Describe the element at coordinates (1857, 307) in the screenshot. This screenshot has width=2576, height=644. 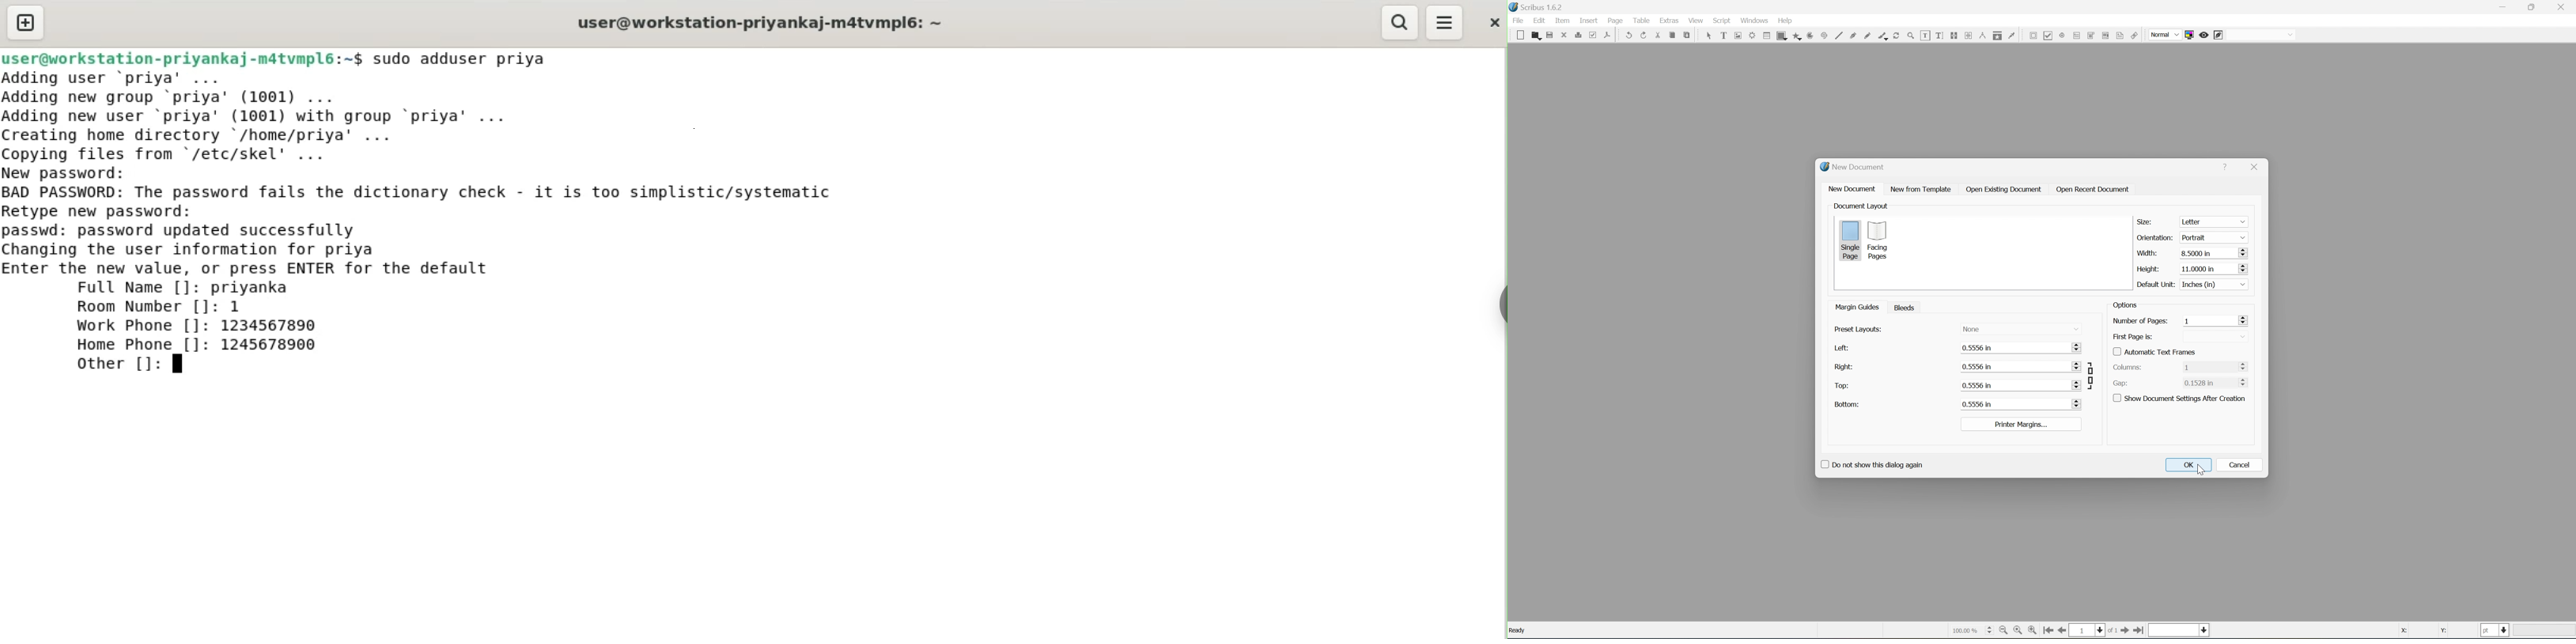
I see `manage guides` at that location.